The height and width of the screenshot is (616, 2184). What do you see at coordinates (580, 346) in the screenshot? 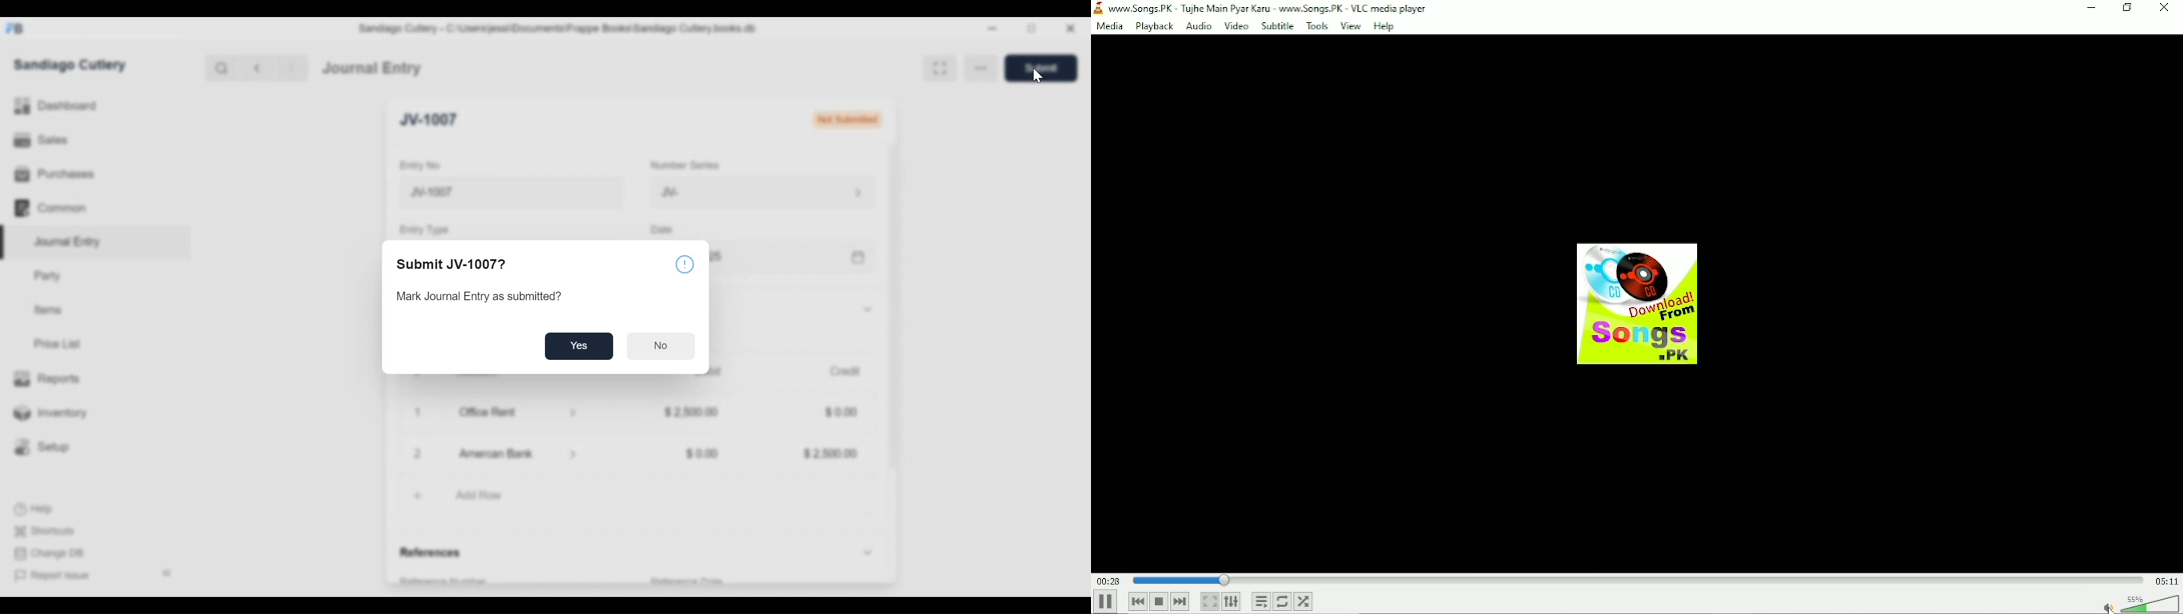
I see `yes` at bounding box center [580, 346].